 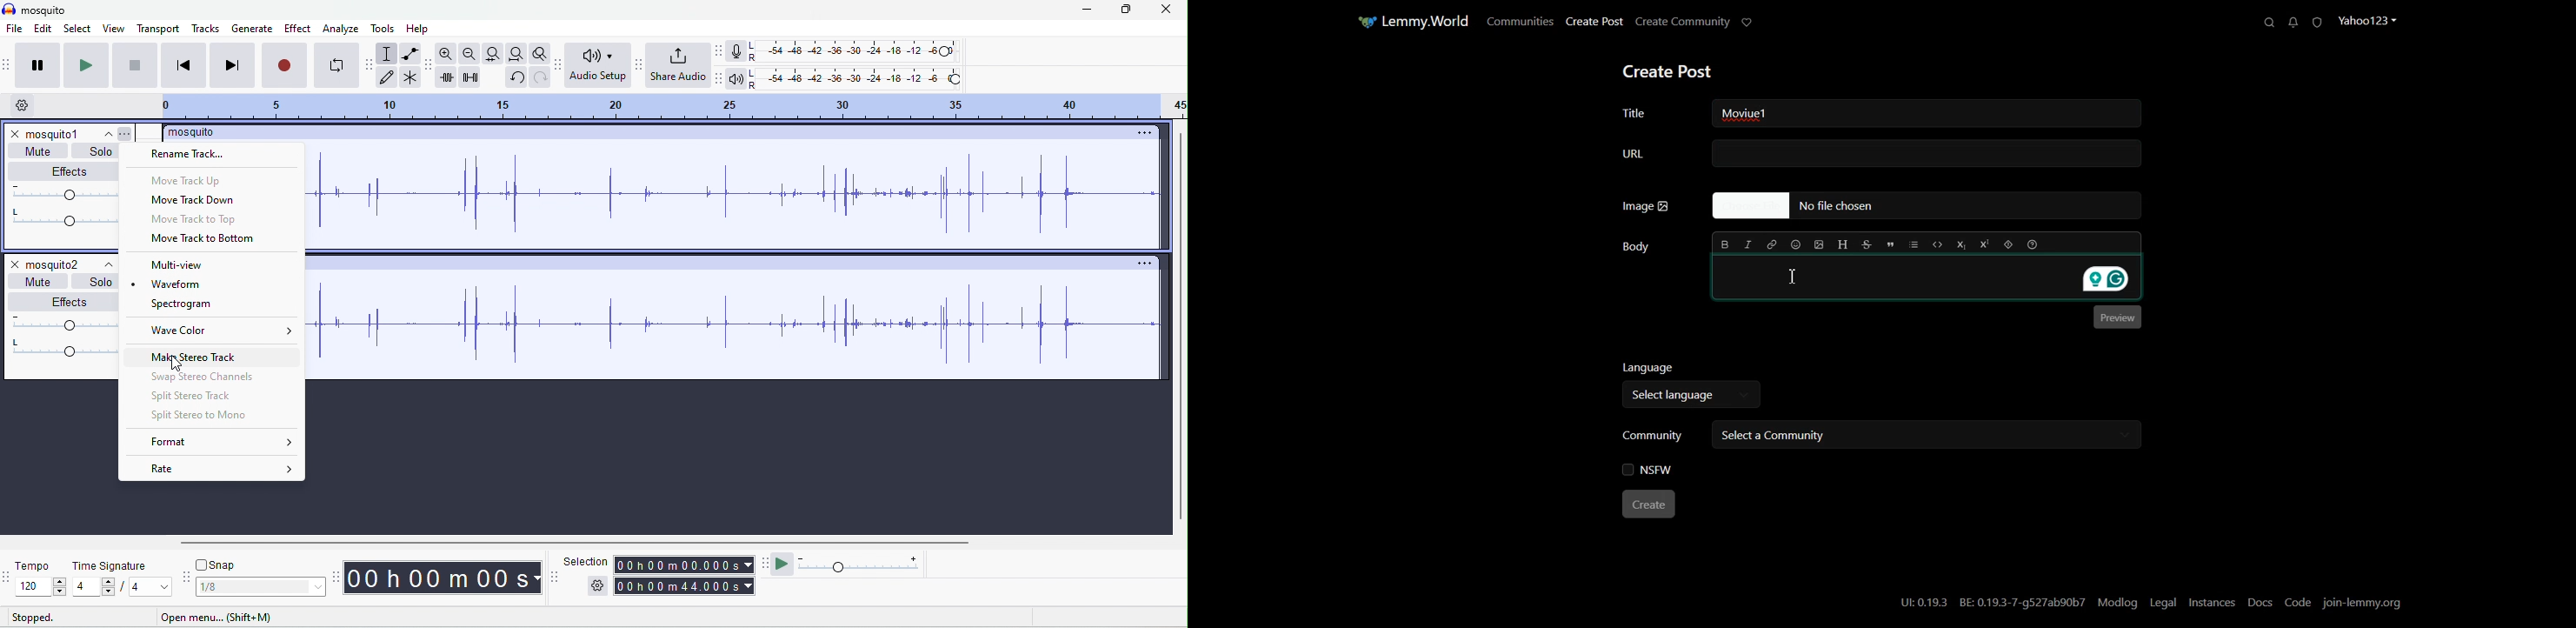 I want to click on loop, so click(x=338, y=64).